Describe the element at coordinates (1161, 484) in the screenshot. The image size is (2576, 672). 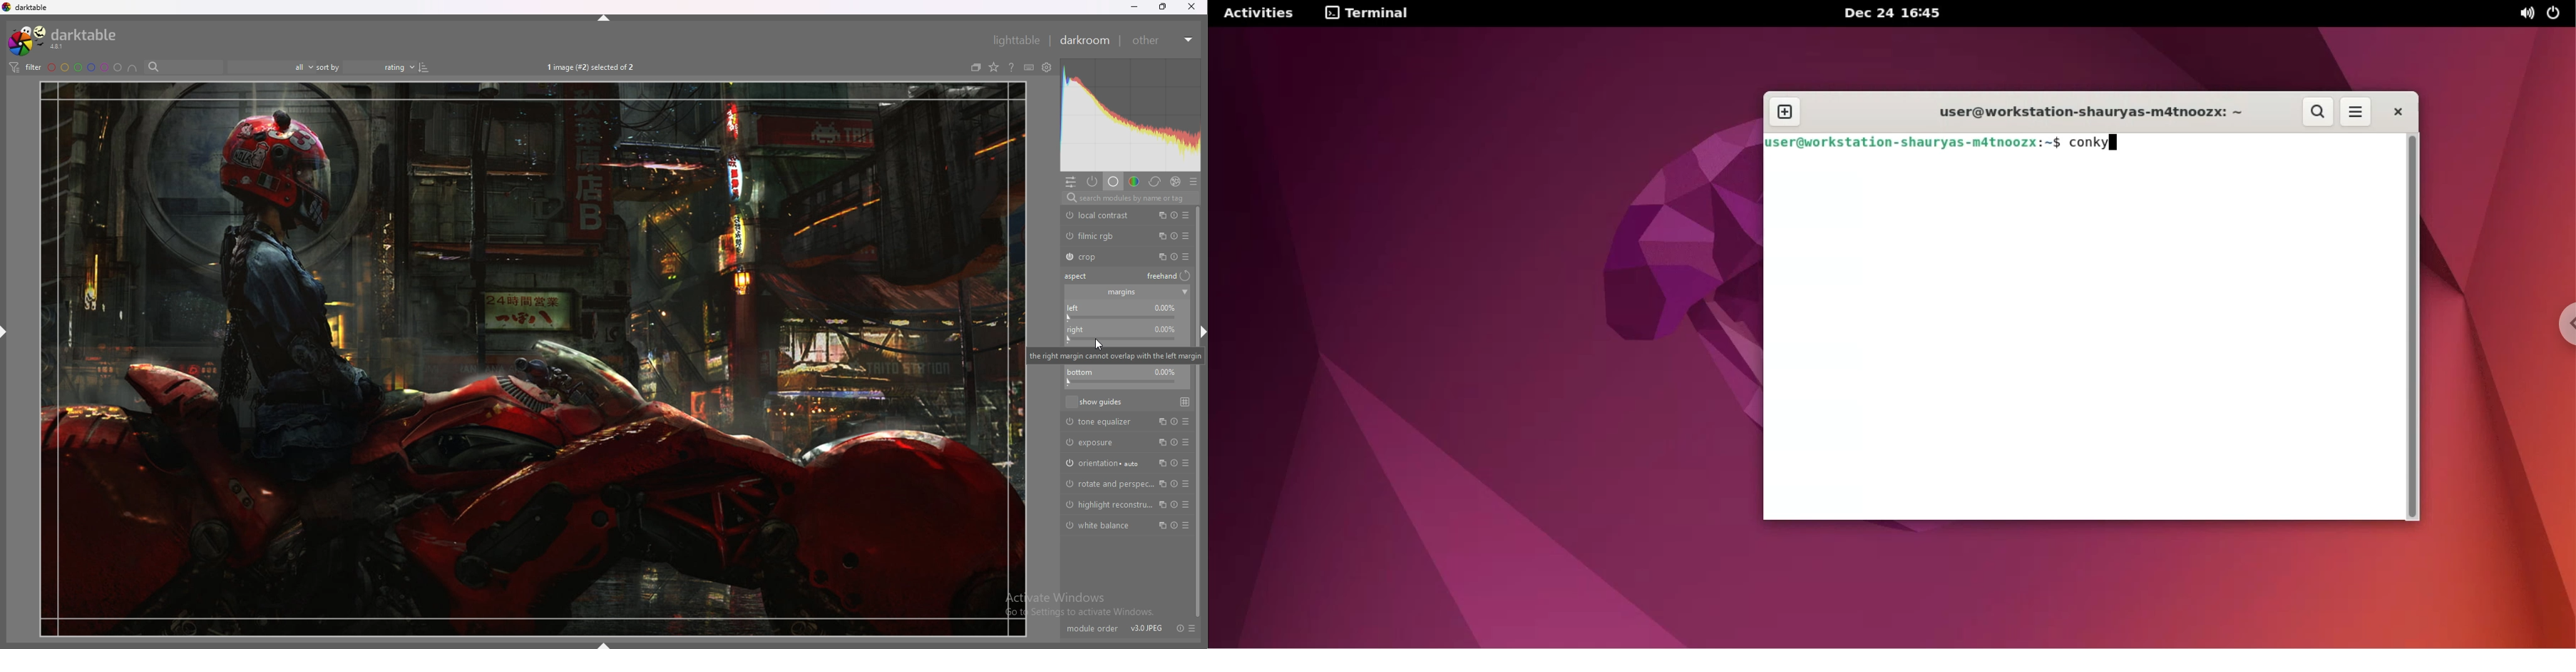
I see `multiple instances action` at that location.